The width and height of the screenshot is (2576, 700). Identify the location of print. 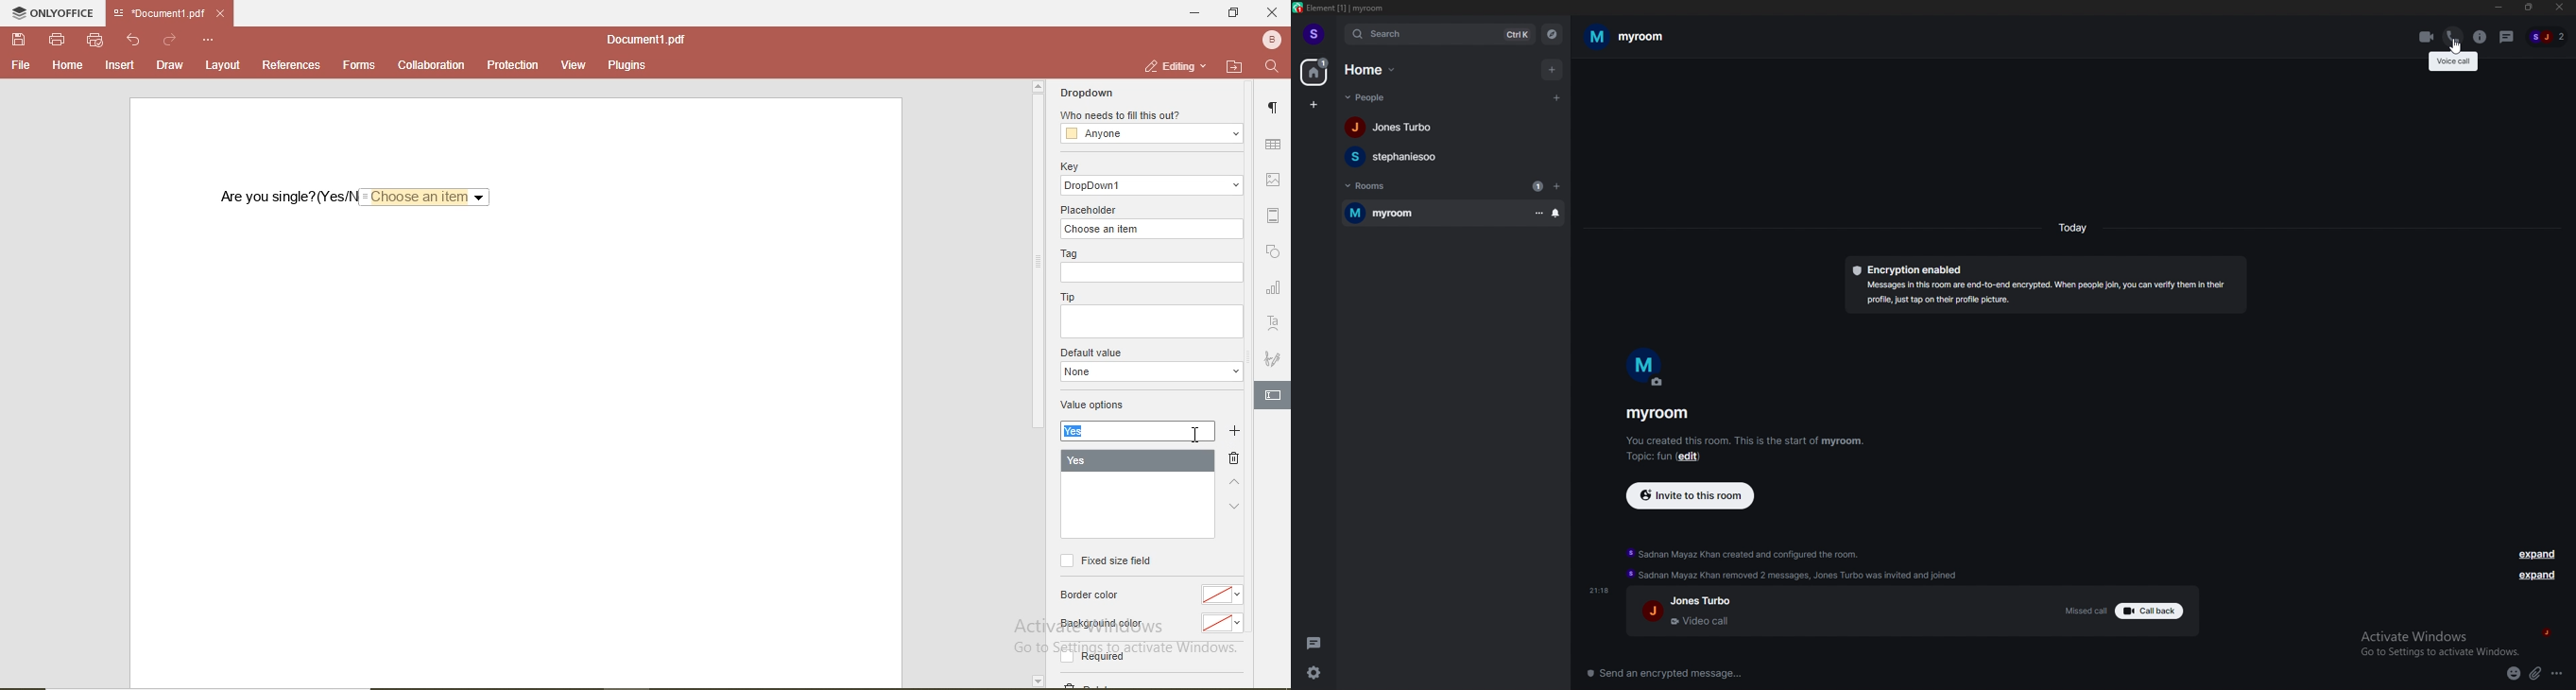
(59, 41).